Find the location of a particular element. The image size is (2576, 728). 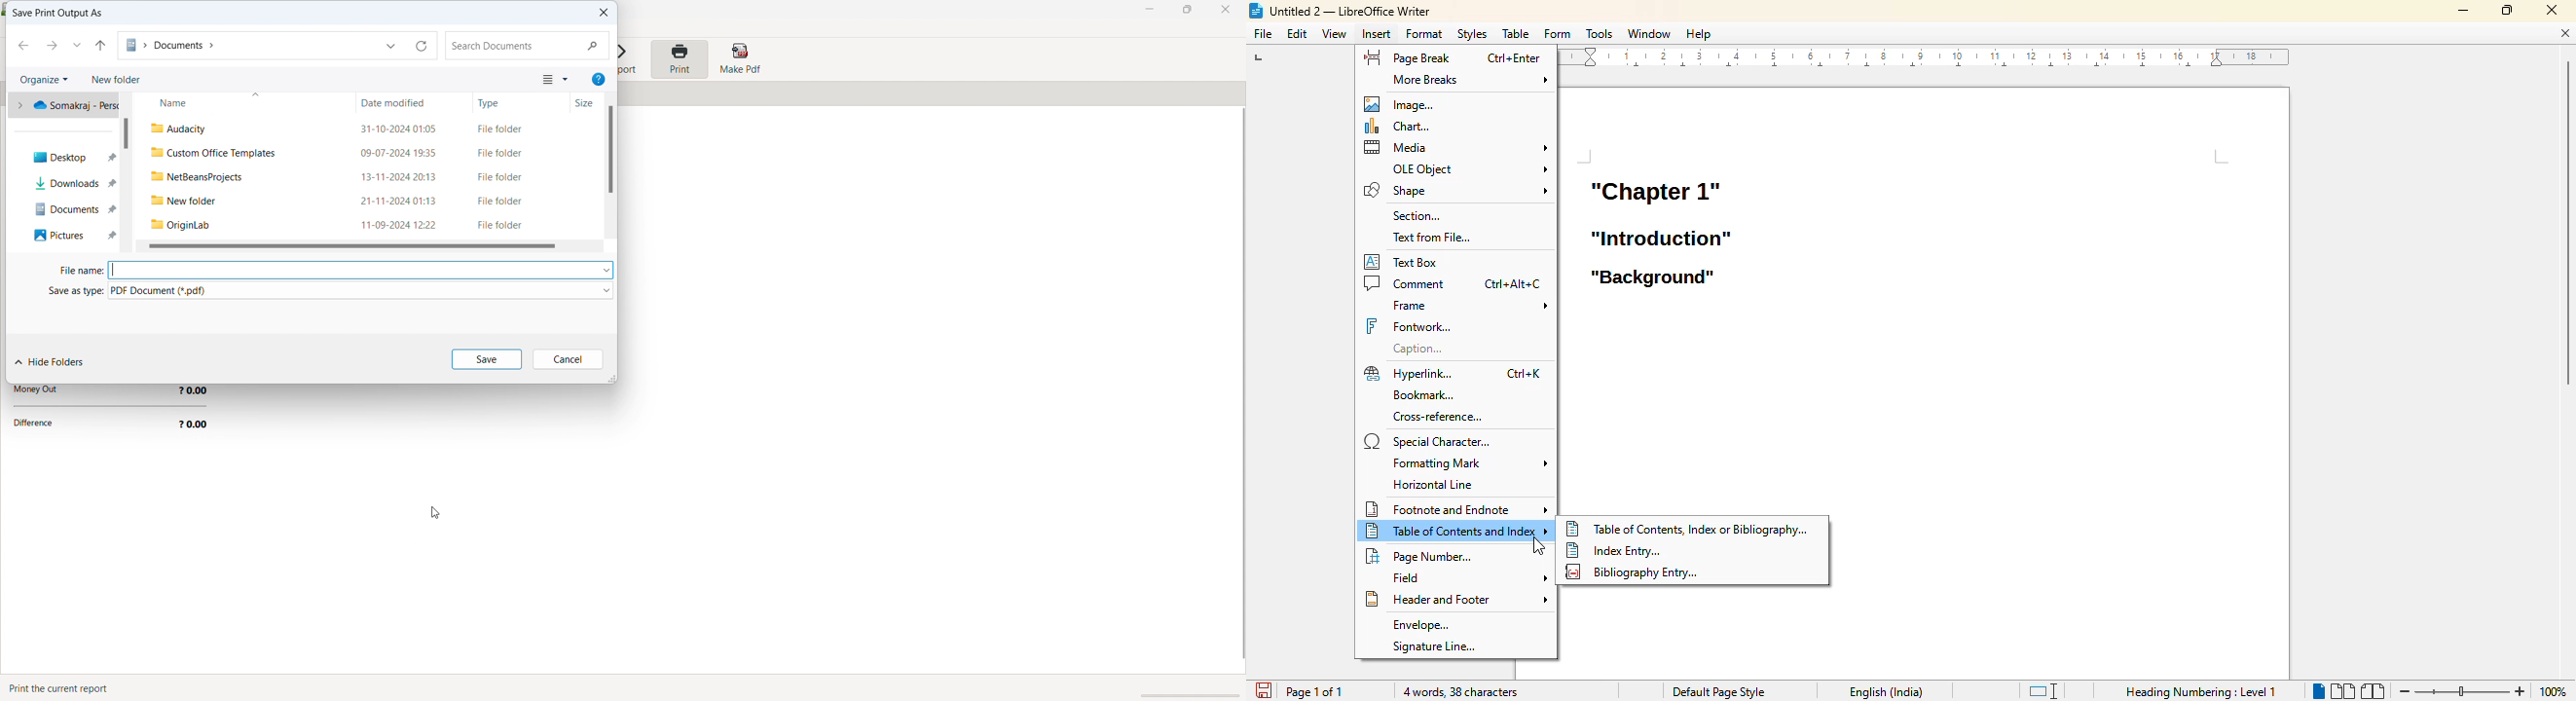

page break is located at coordinates (1407, 57).